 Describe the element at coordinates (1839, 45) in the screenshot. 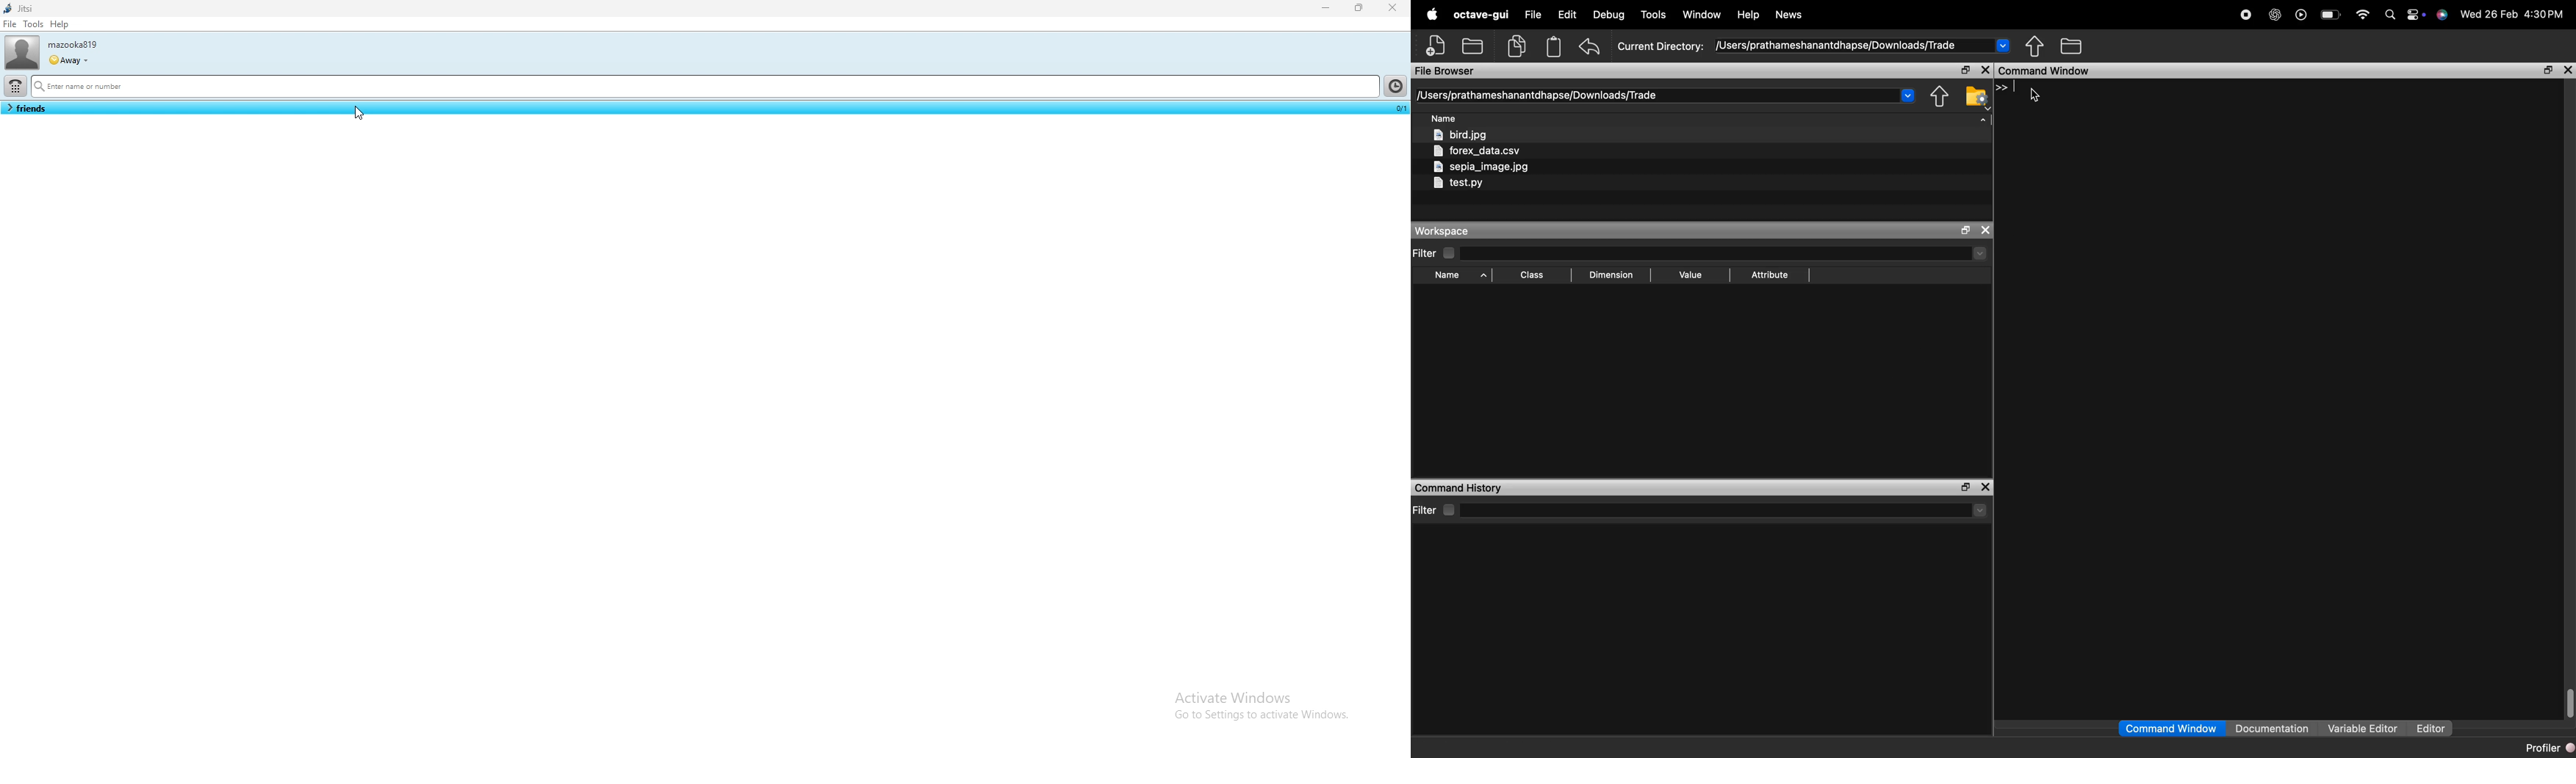

I see `/Users/prathameshanantdhapse/Downloads/Trade` at that location.